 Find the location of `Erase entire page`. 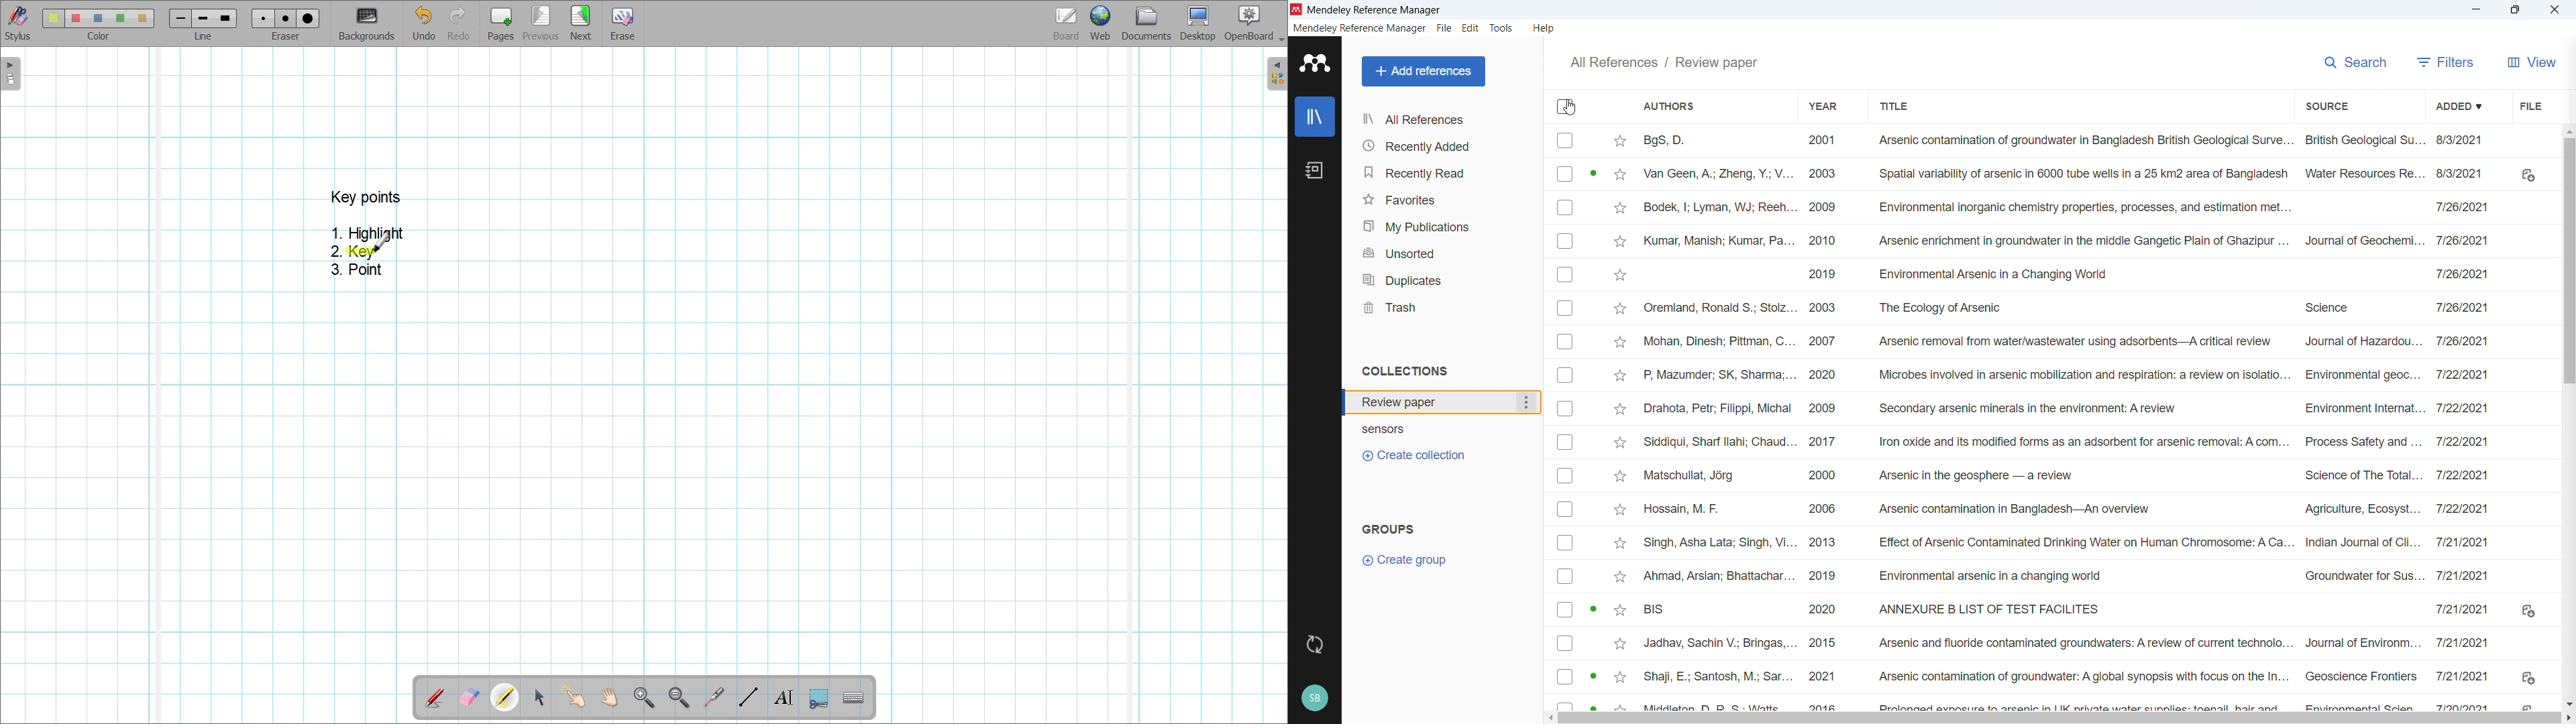

Erase entire page is located at coordinates (622, 24).